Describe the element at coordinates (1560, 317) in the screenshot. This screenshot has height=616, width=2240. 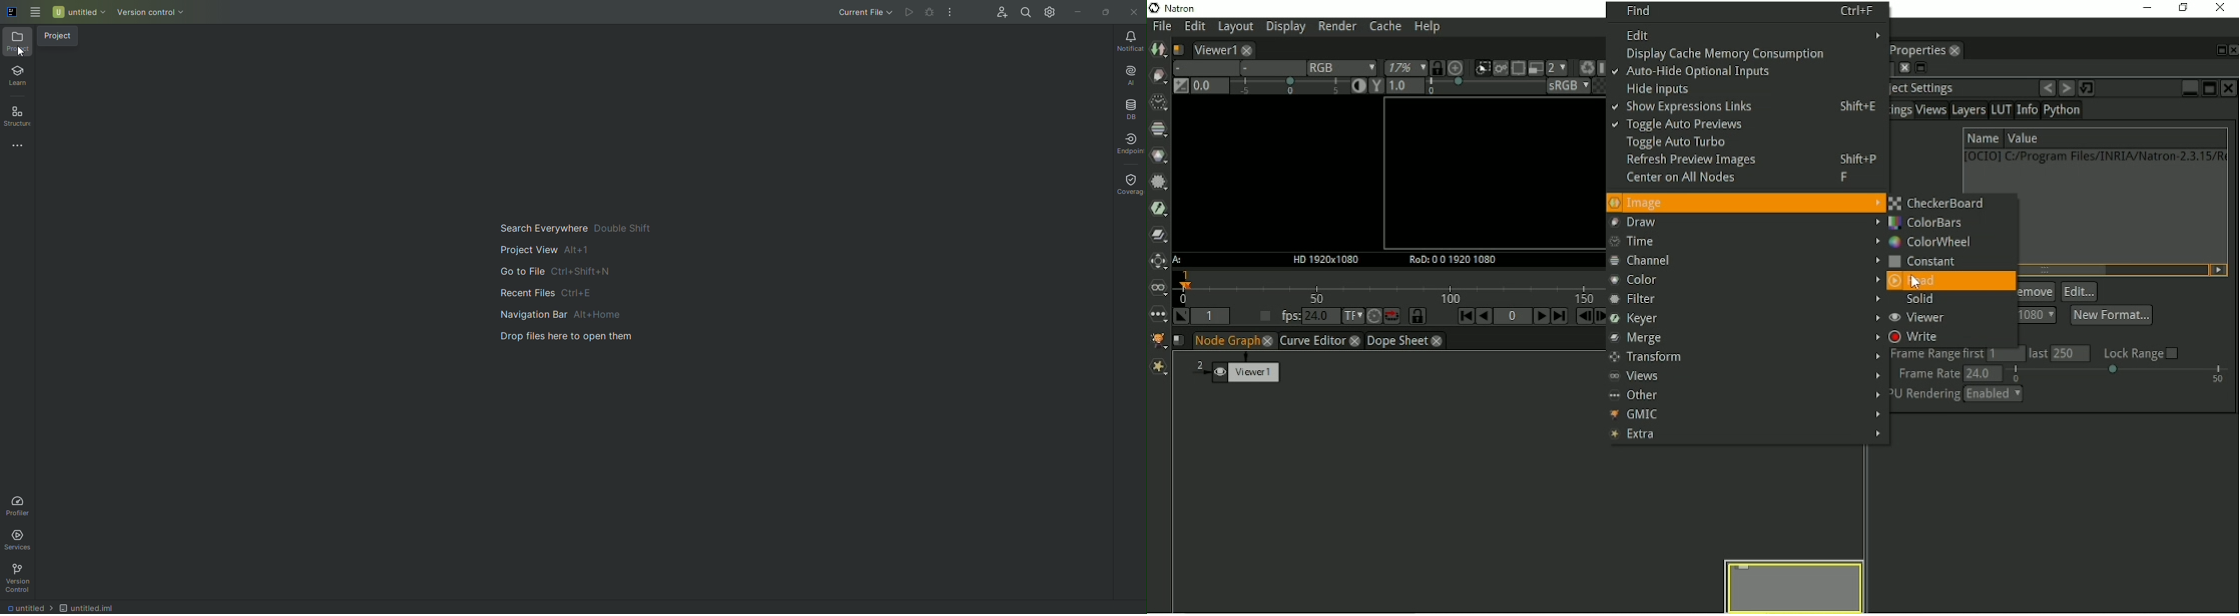
I see `Last frame` at that location.